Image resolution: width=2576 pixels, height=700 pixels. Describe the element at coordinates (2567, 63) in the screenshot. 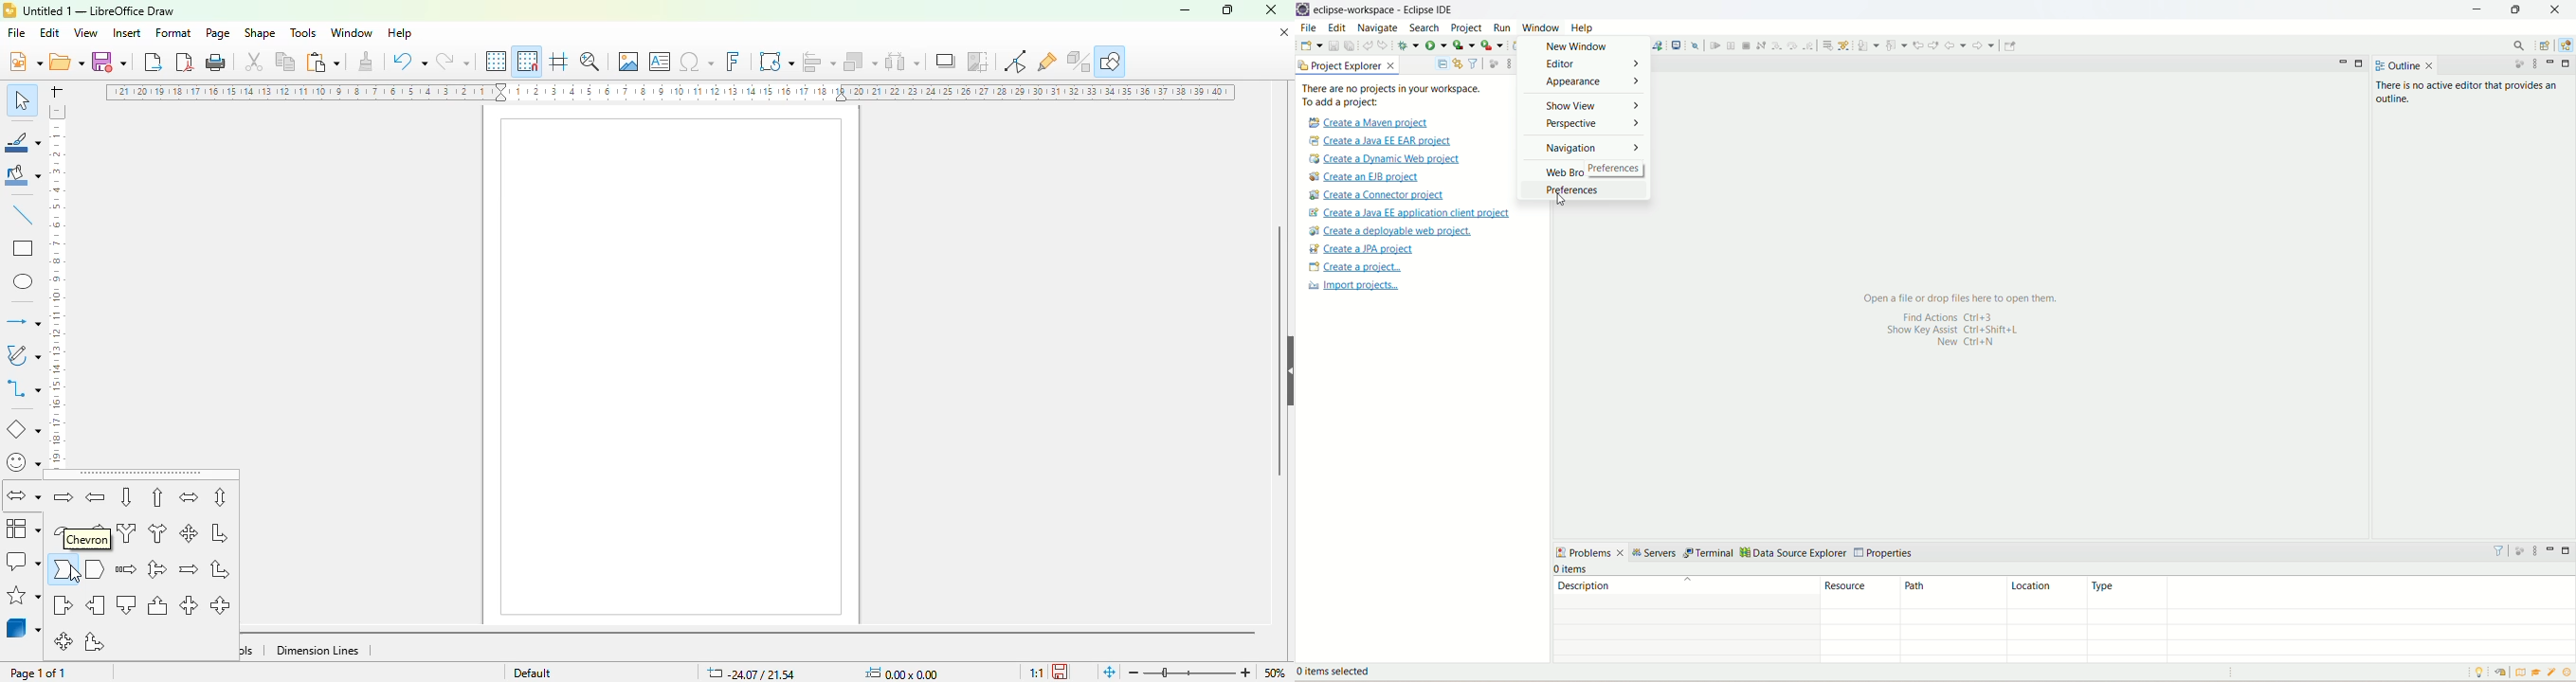

I see `maximize` at that location.